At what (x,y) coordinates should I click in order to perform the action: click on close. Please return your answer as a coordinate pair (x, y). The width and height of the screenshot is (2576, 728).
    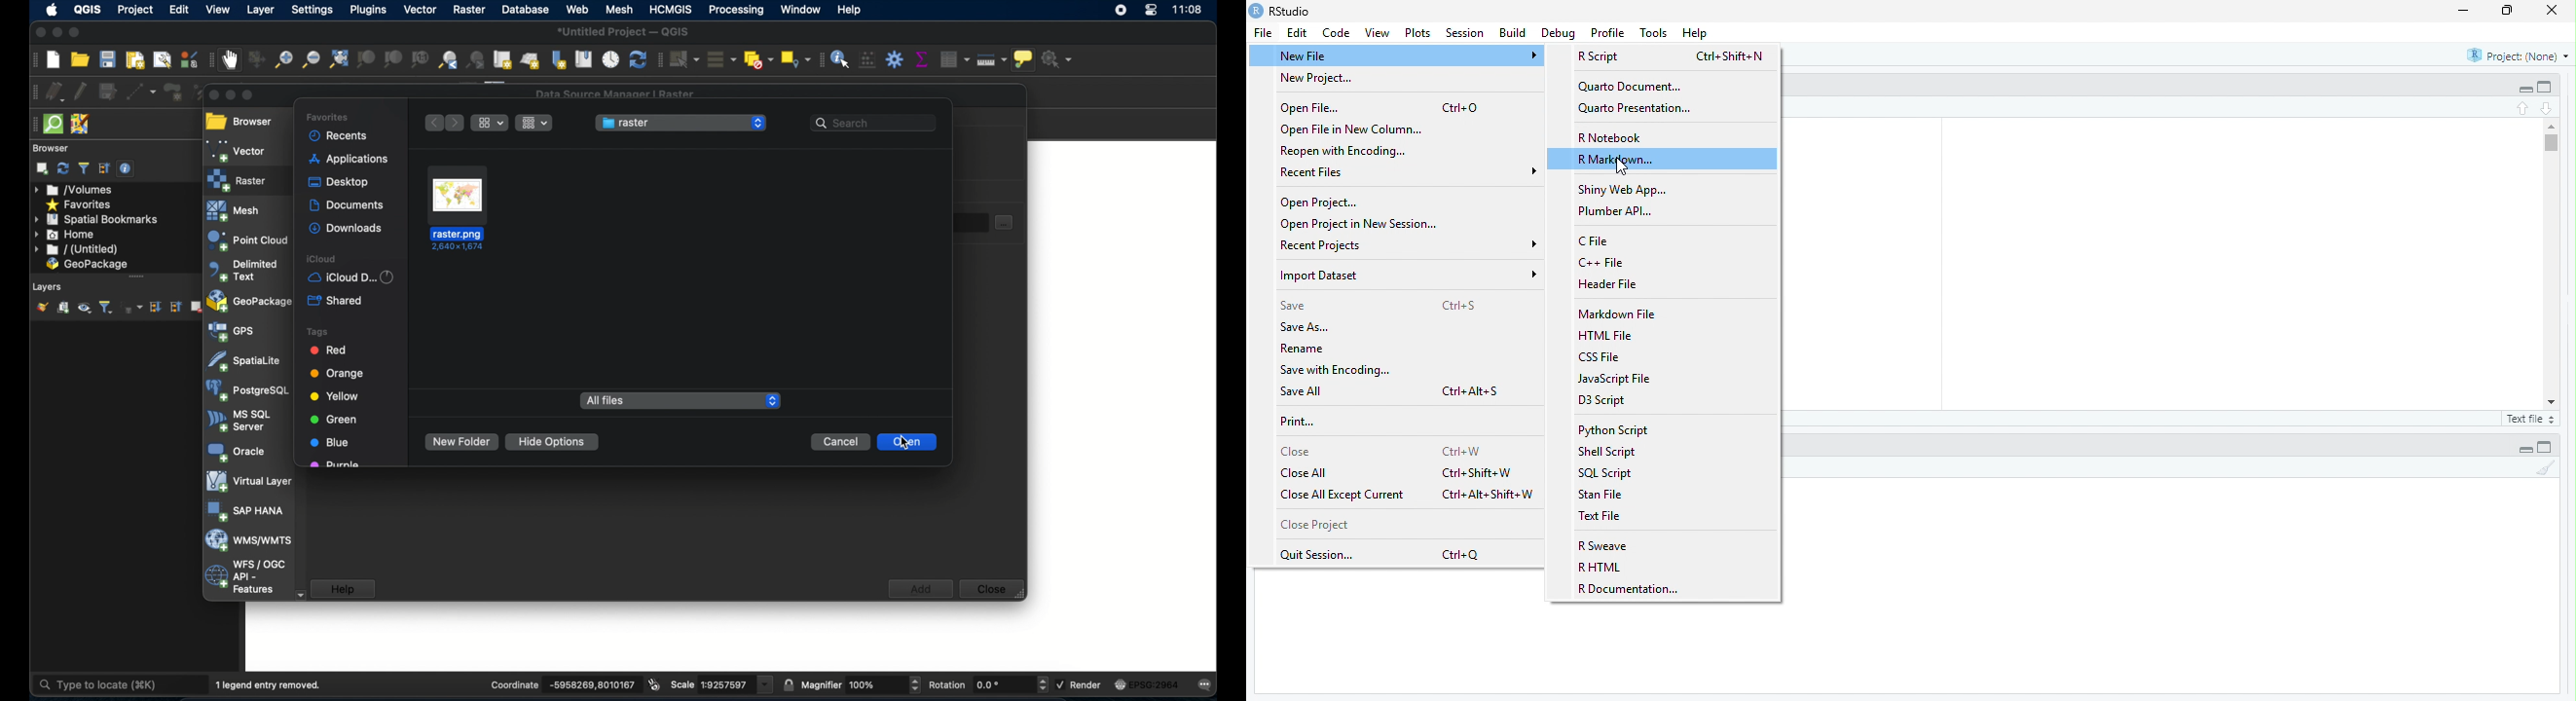
    Looking at the image, I should click on (2553, 10).